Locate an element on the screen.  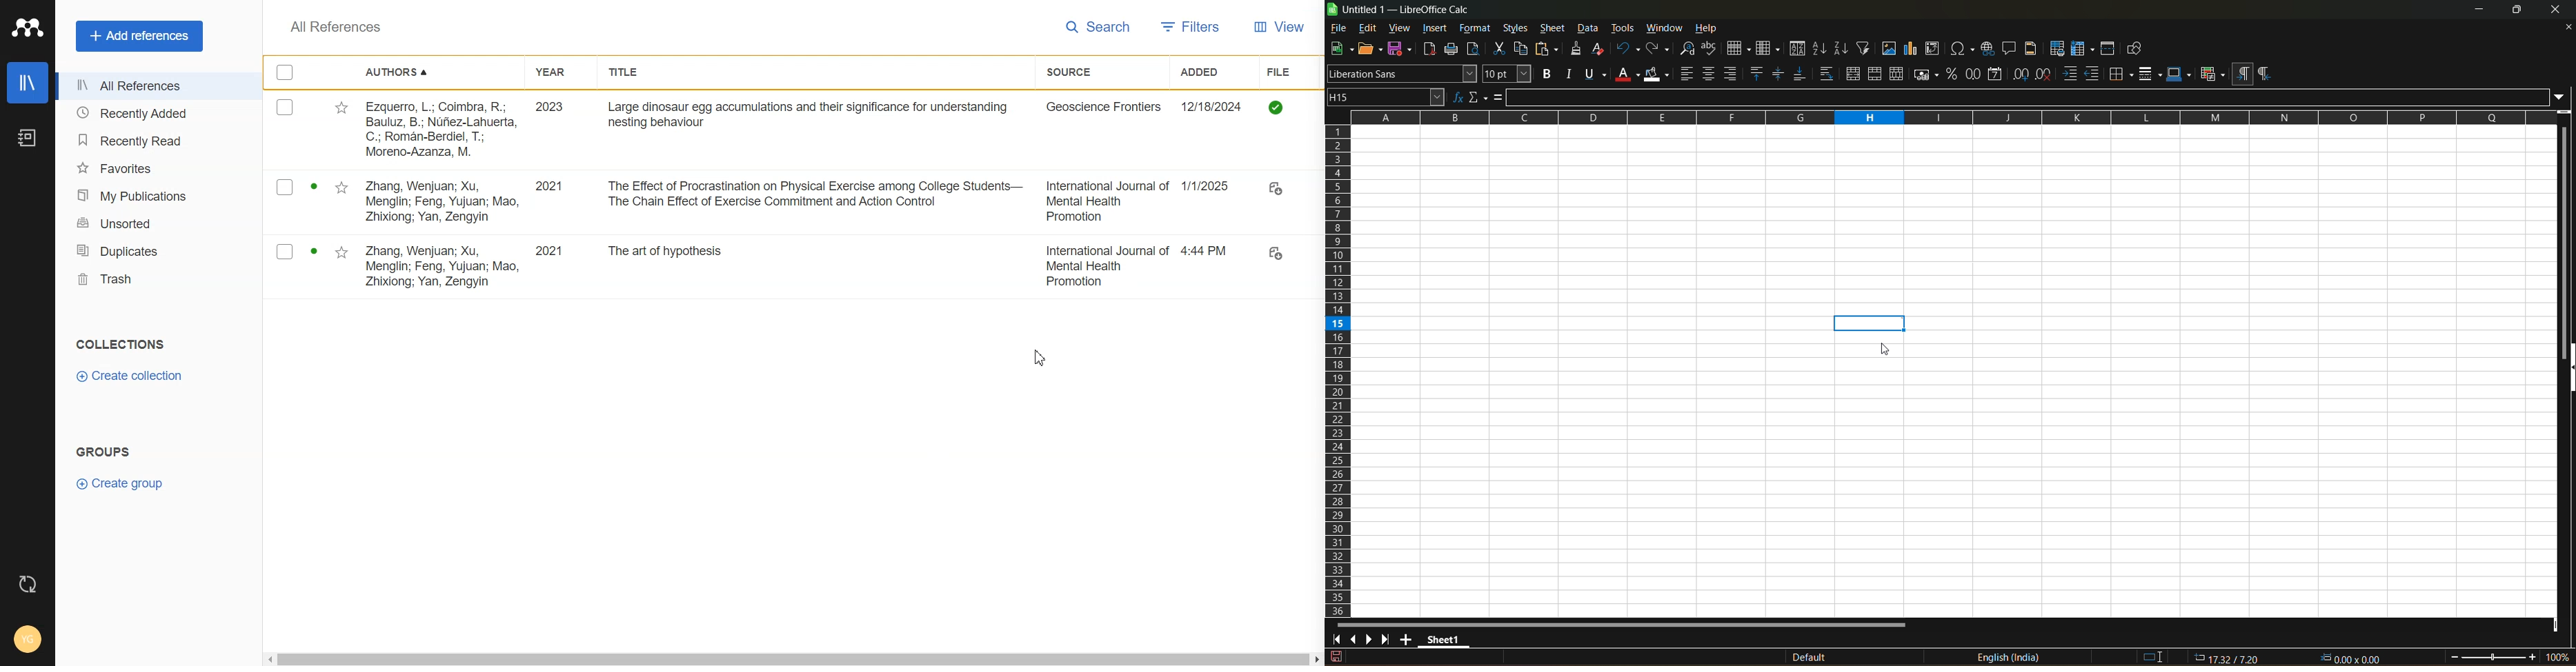
File is located at coordinates (1280, 72).